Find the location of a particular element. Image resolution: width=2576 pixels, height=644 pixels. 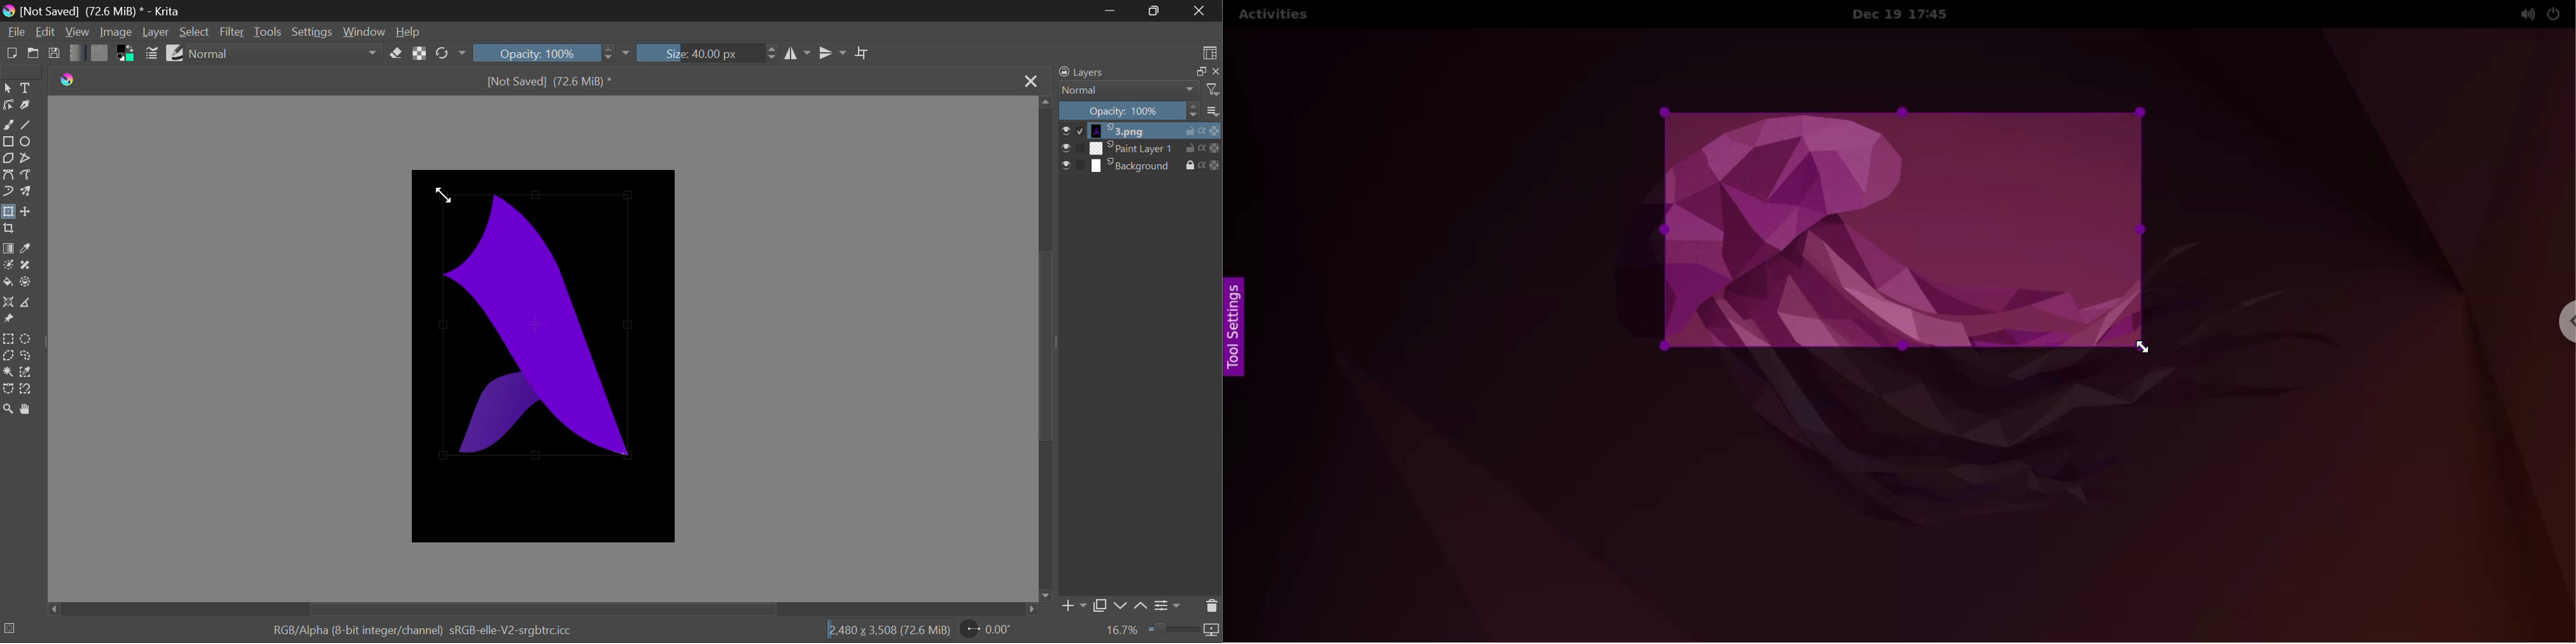

filter is located at coordinates (1212, 92).